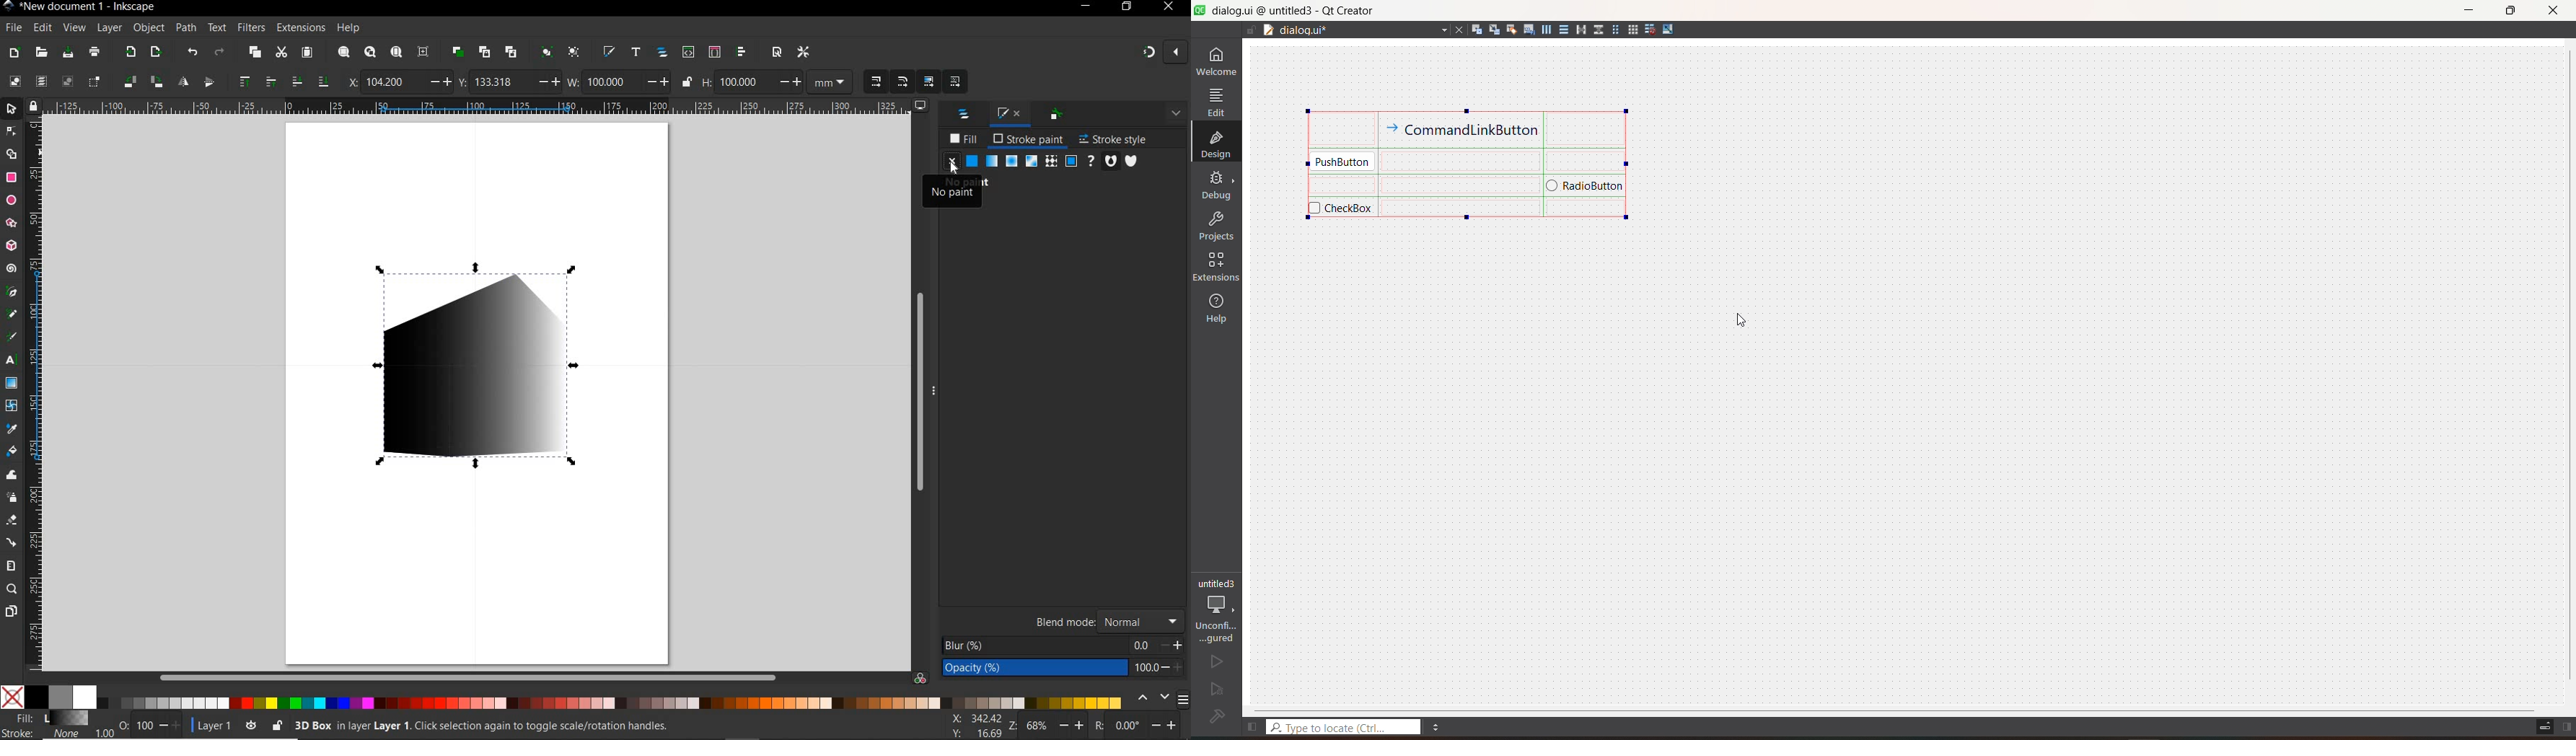 The width and height of the screenshot is (2576, 756). Describe the element at coordinates (467, 678) in the screenshot. I see `SCROLLBAR` at that location.